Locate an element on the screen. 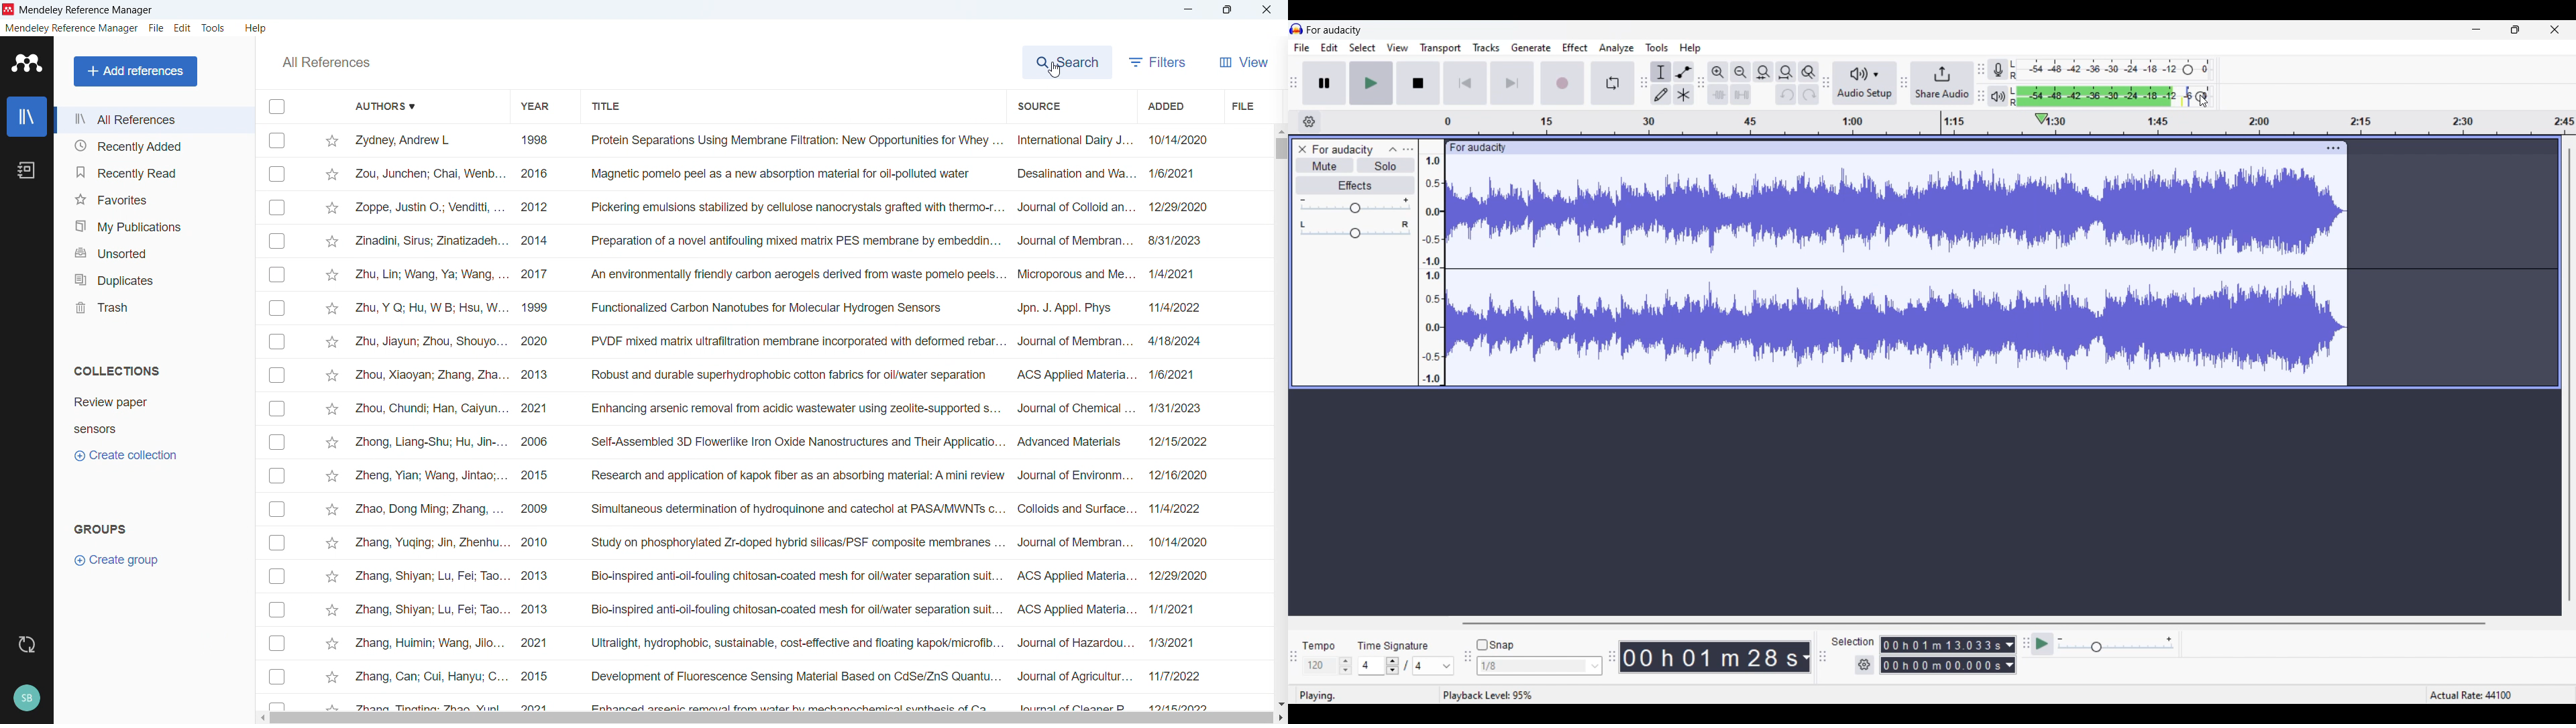  Dates of adding individual entries  is located at coordinates (1182, 420).